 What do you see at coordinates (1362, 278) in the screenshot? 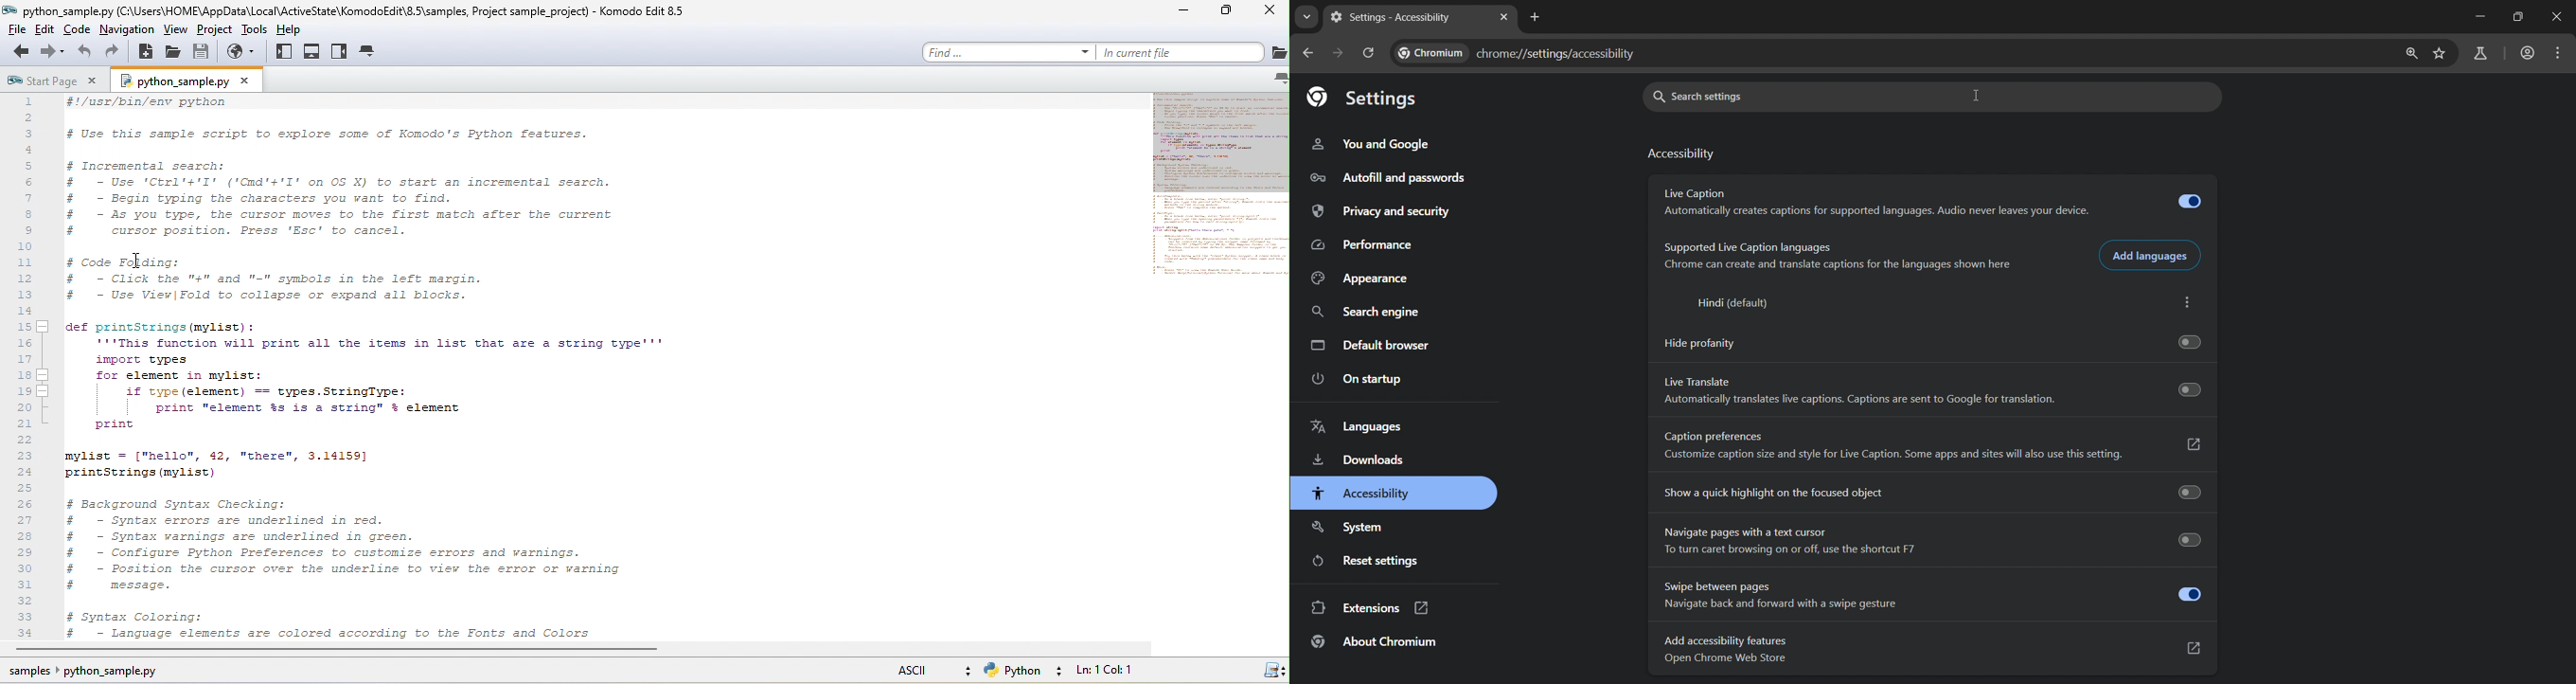
I see `appearance` at bounding box center [1362, 278].